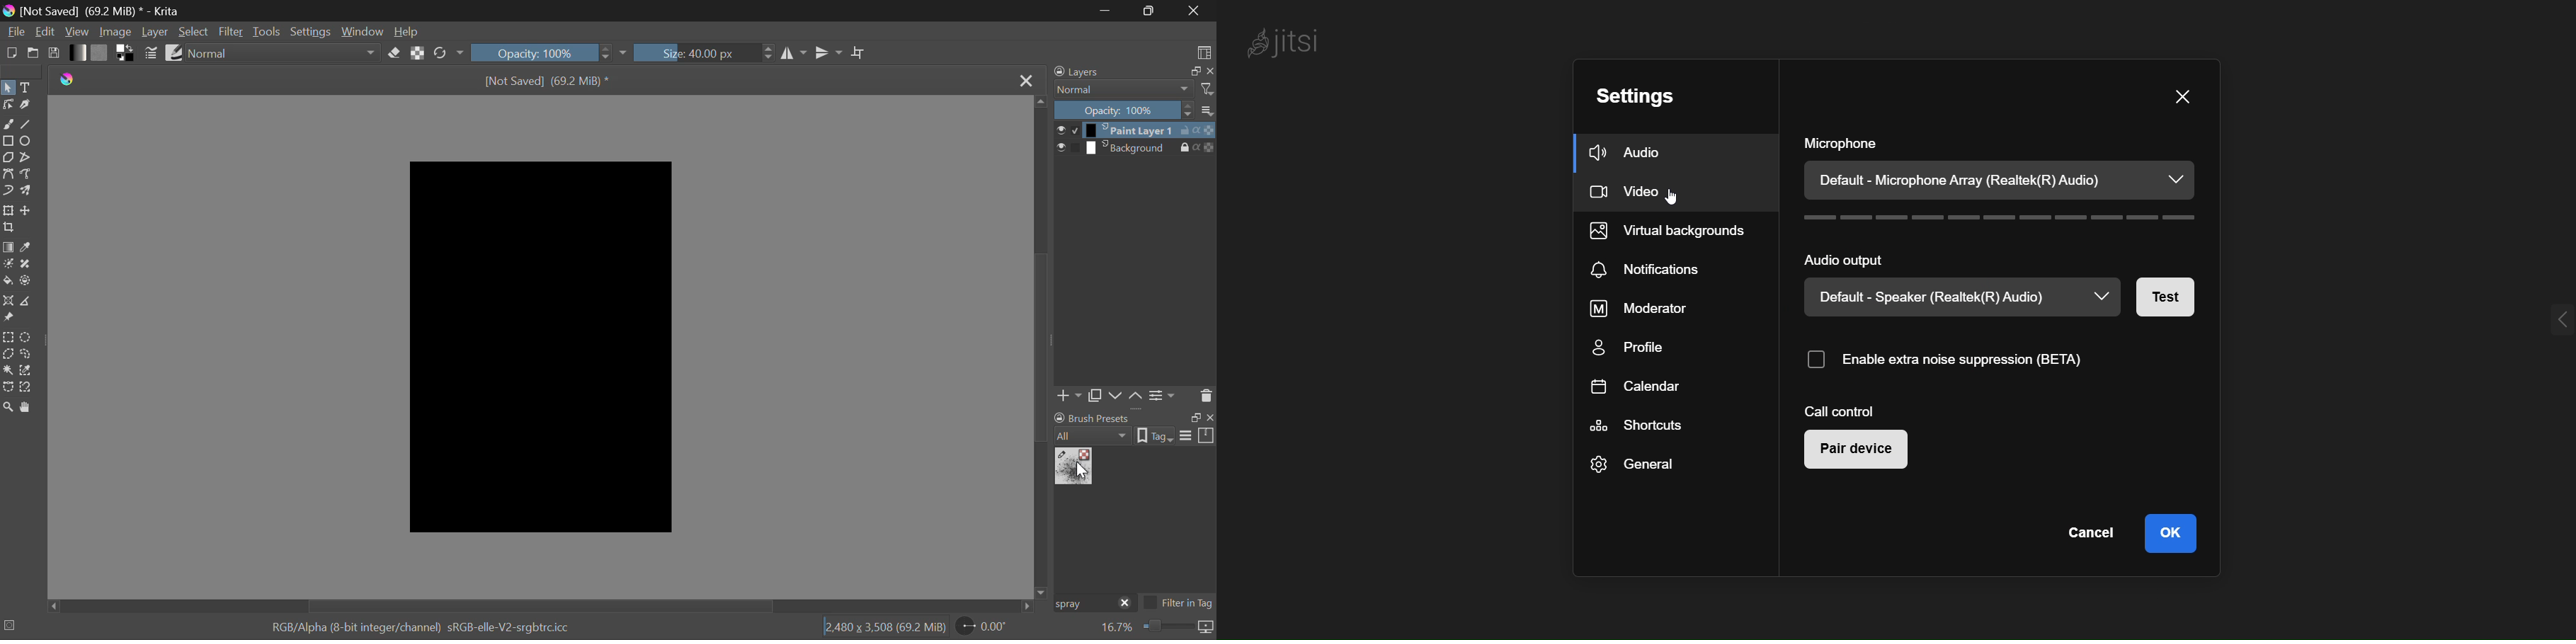  Describe the element at coordinates (1631, 386) in the screenshot. I see `calendar` at that location.